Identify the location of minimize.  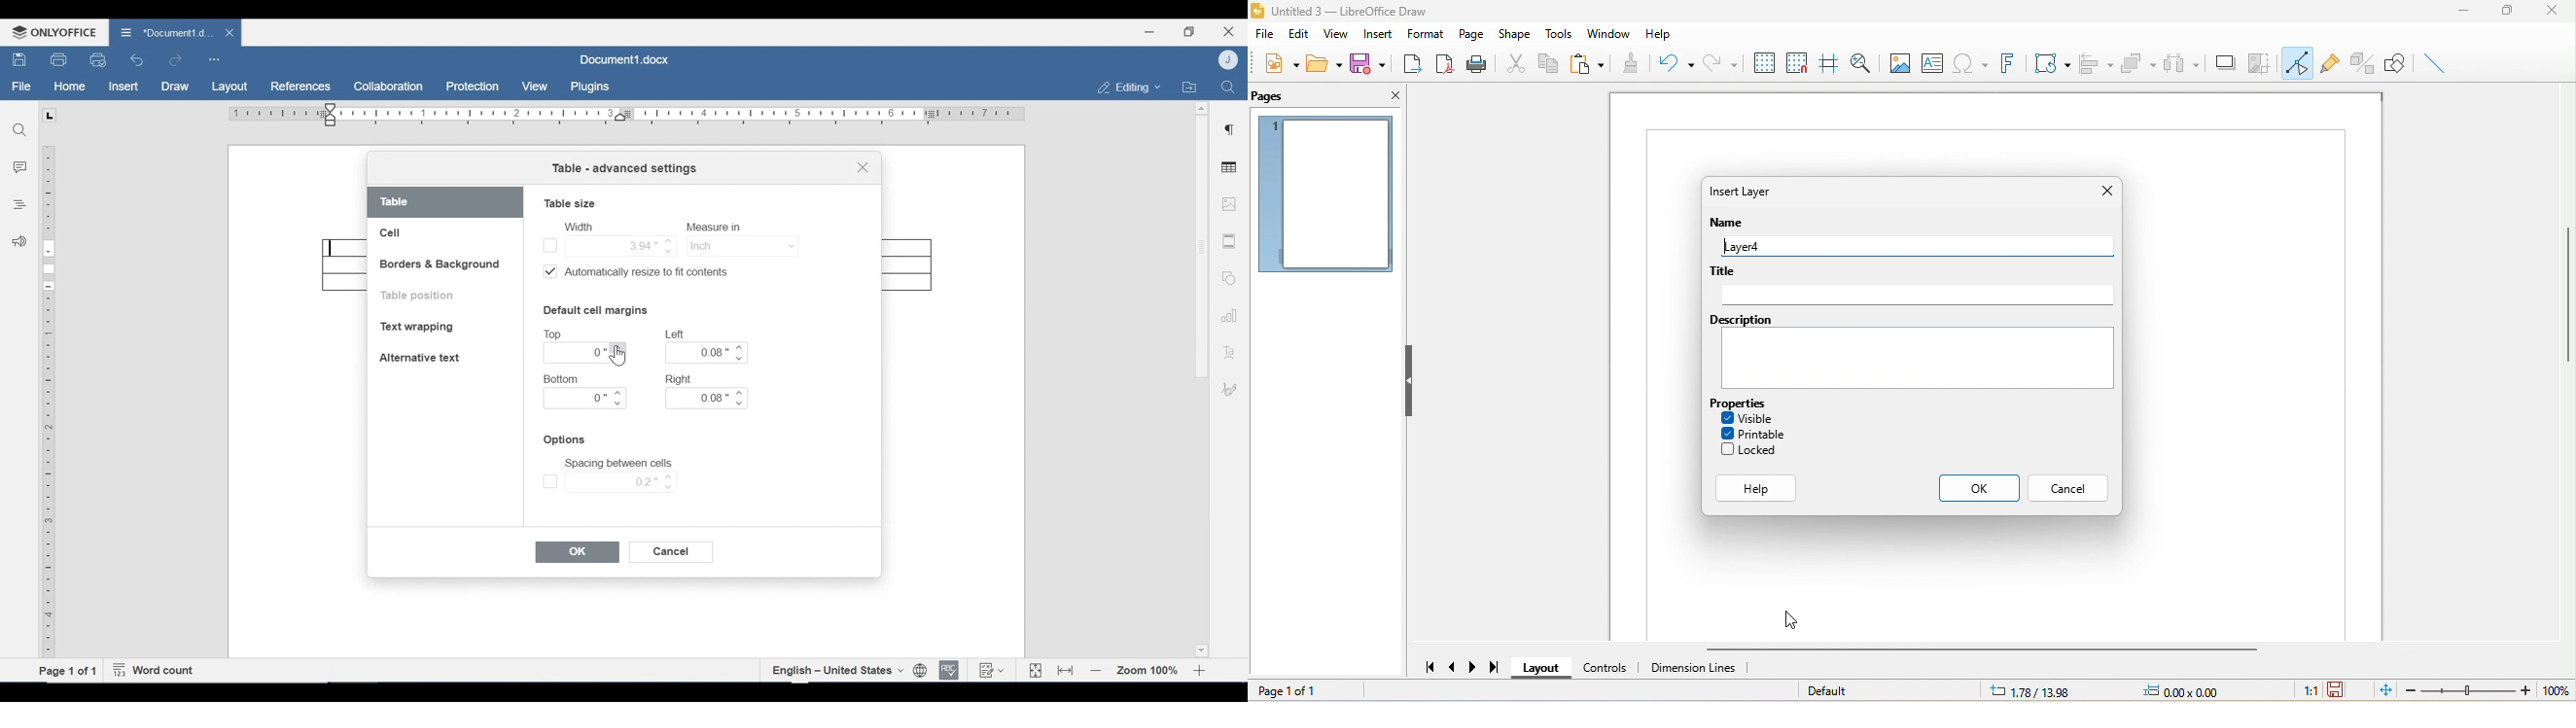
(1150, 31).